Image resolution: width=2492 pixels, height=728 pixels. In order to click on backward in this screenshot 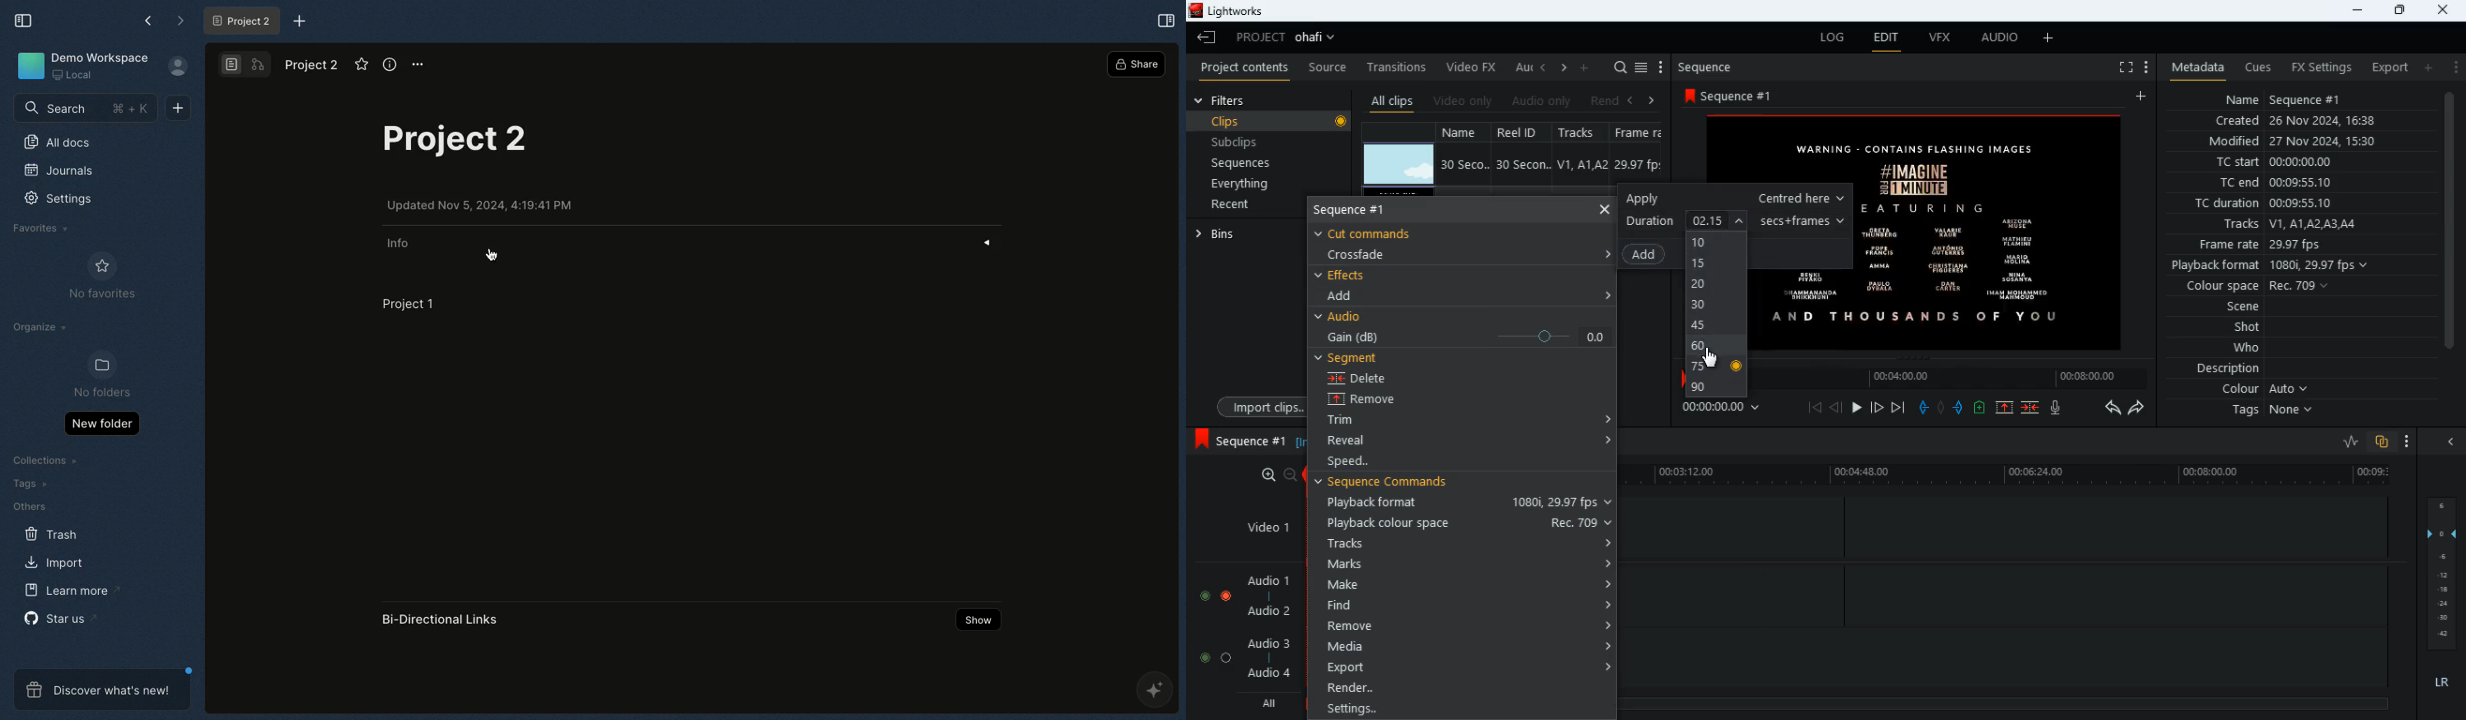, I will do `click(2112, 407)`.